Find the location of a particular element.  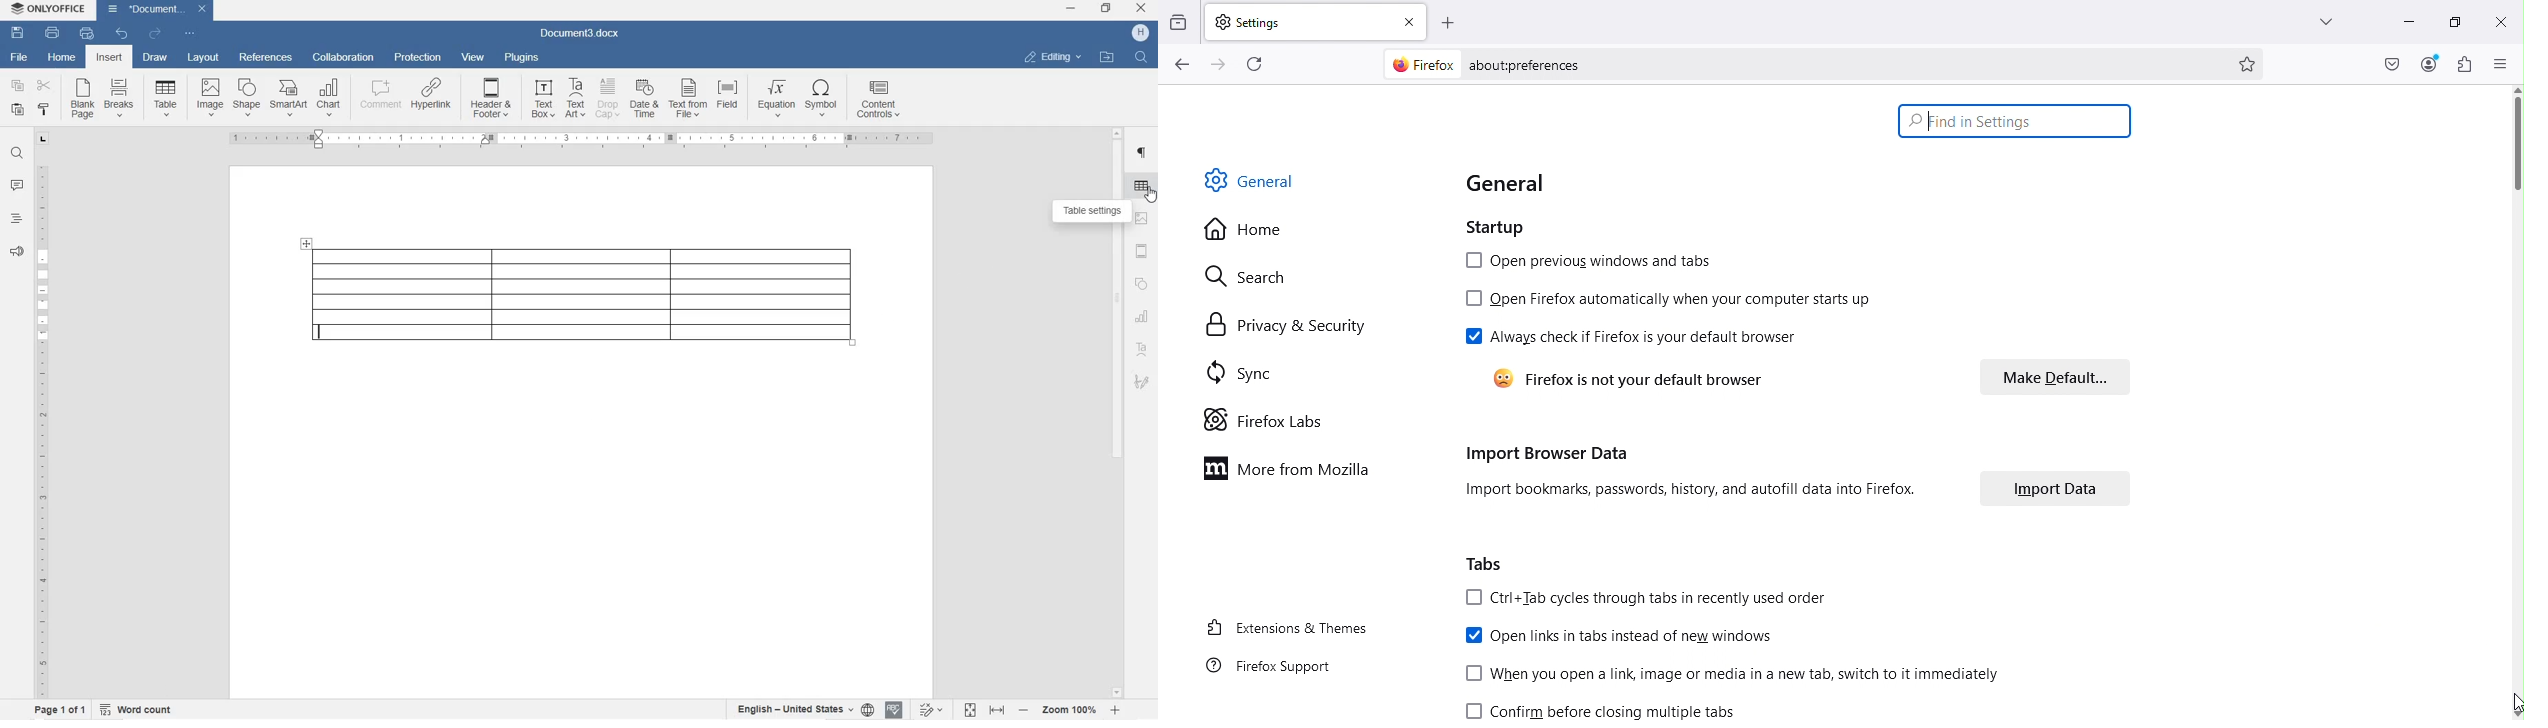

SPELL CHECKING is located at coordinates (894, 711).